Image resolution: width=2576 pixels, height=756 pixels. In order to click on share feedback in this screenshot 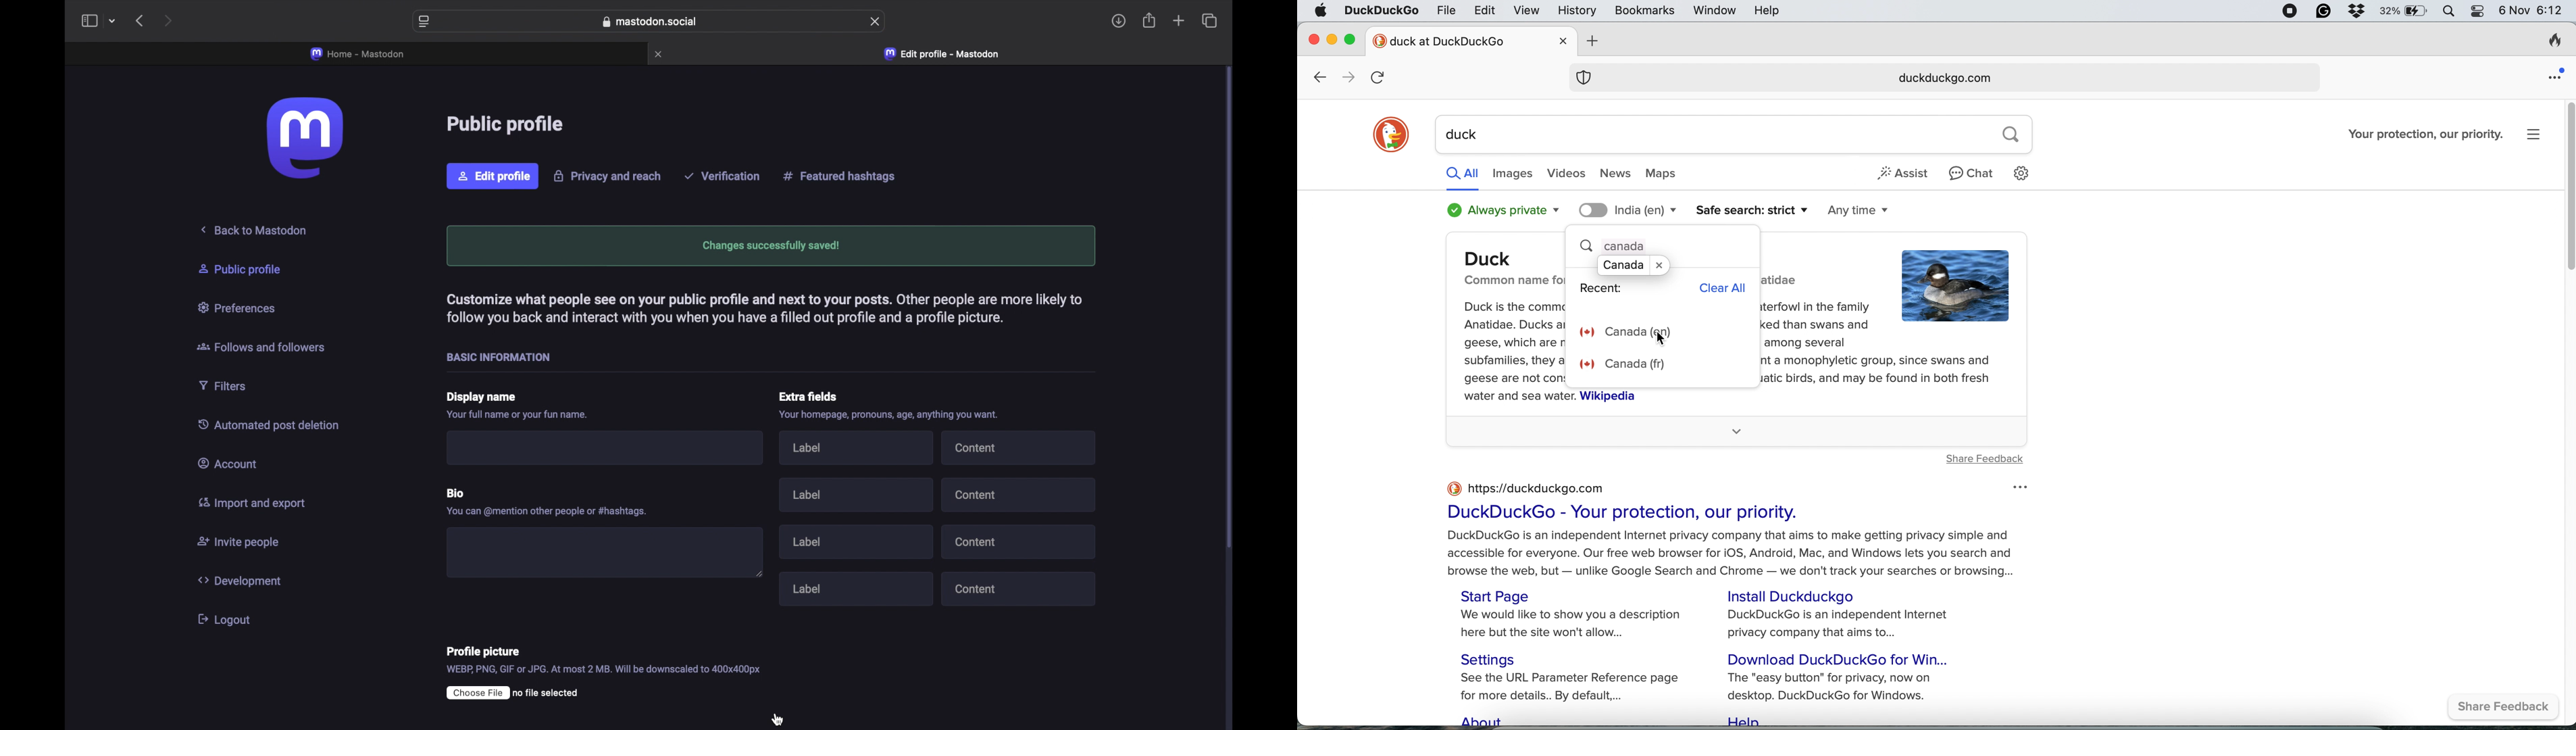, I will do `click(1985, 458)`.